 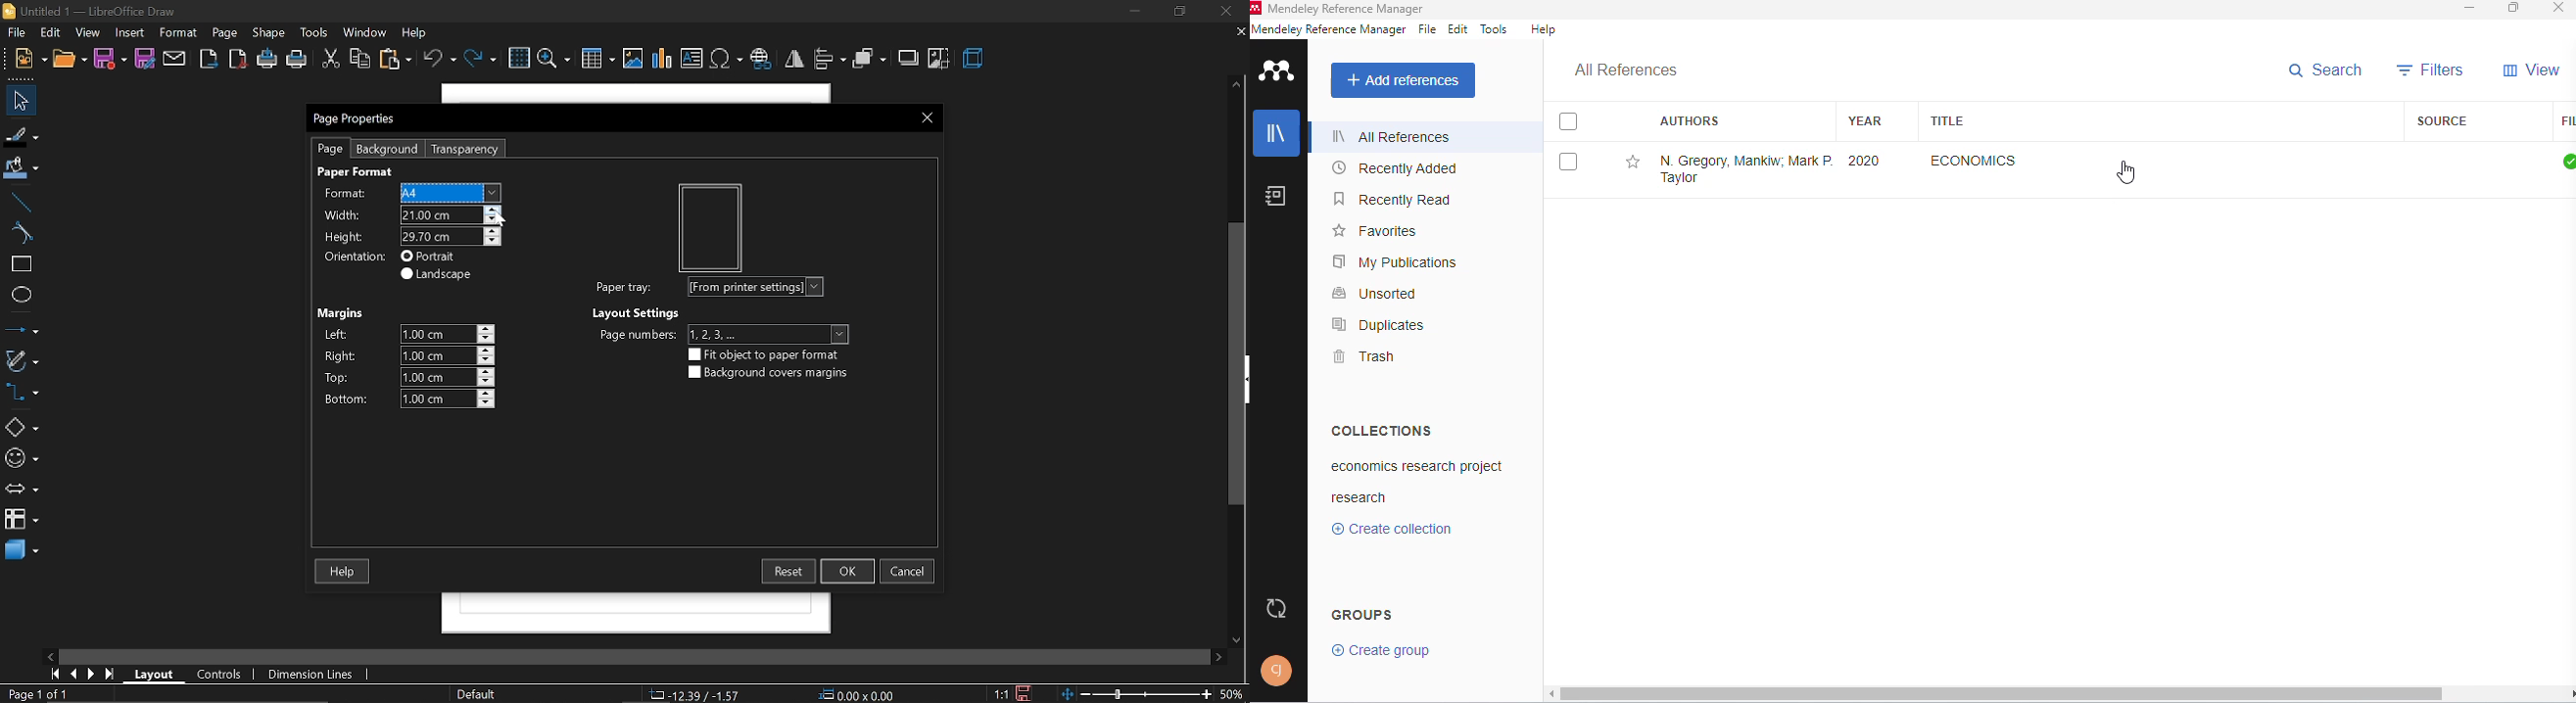 What do you see at coordinates (1138, 692) in the screenshot?
I see `change zoom` at bounding box center [1138, 692].